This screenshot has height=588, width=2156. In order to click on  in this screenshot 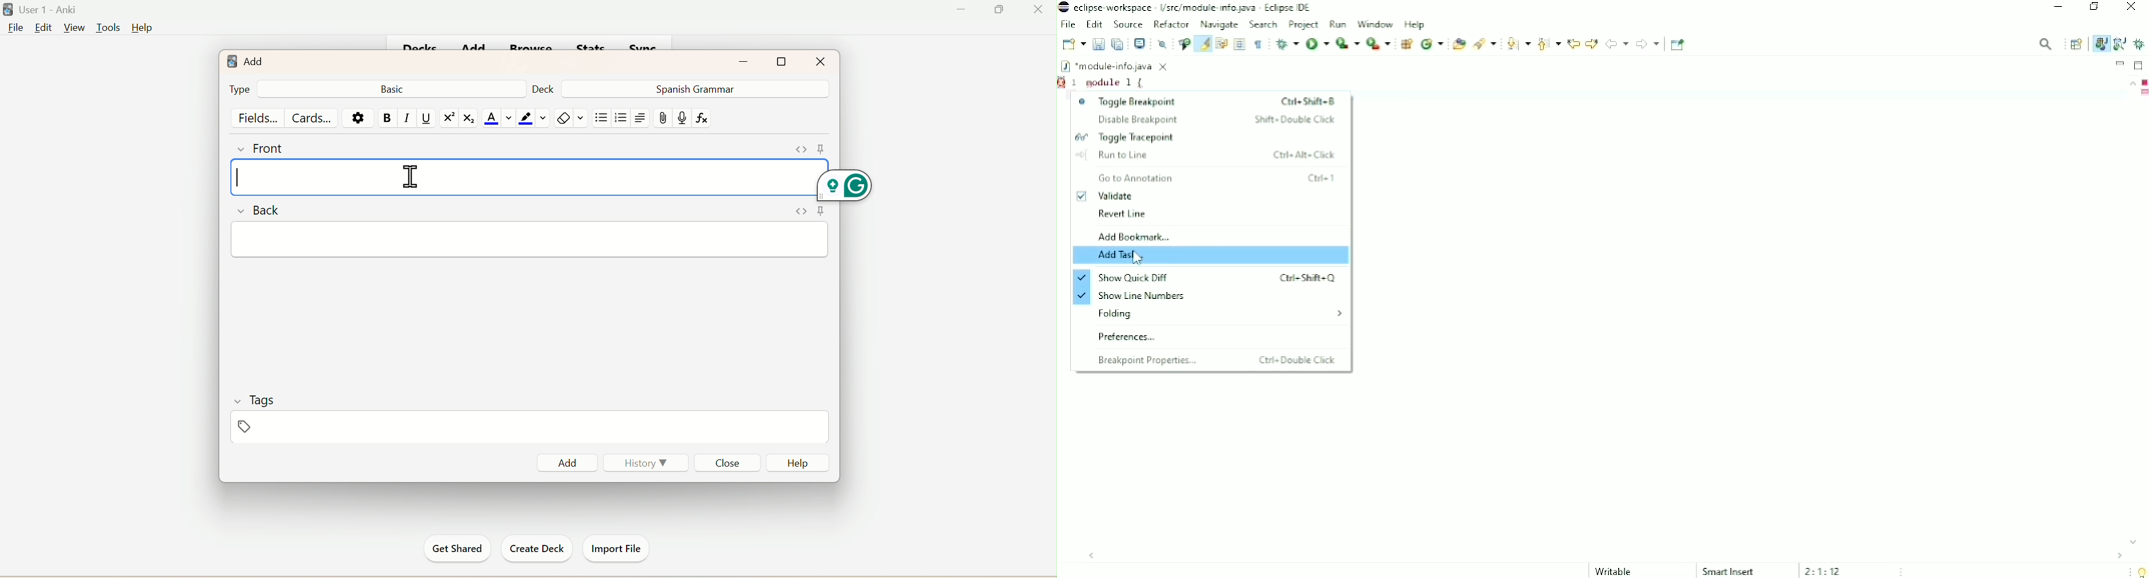, I will do `click(16, 30)`.